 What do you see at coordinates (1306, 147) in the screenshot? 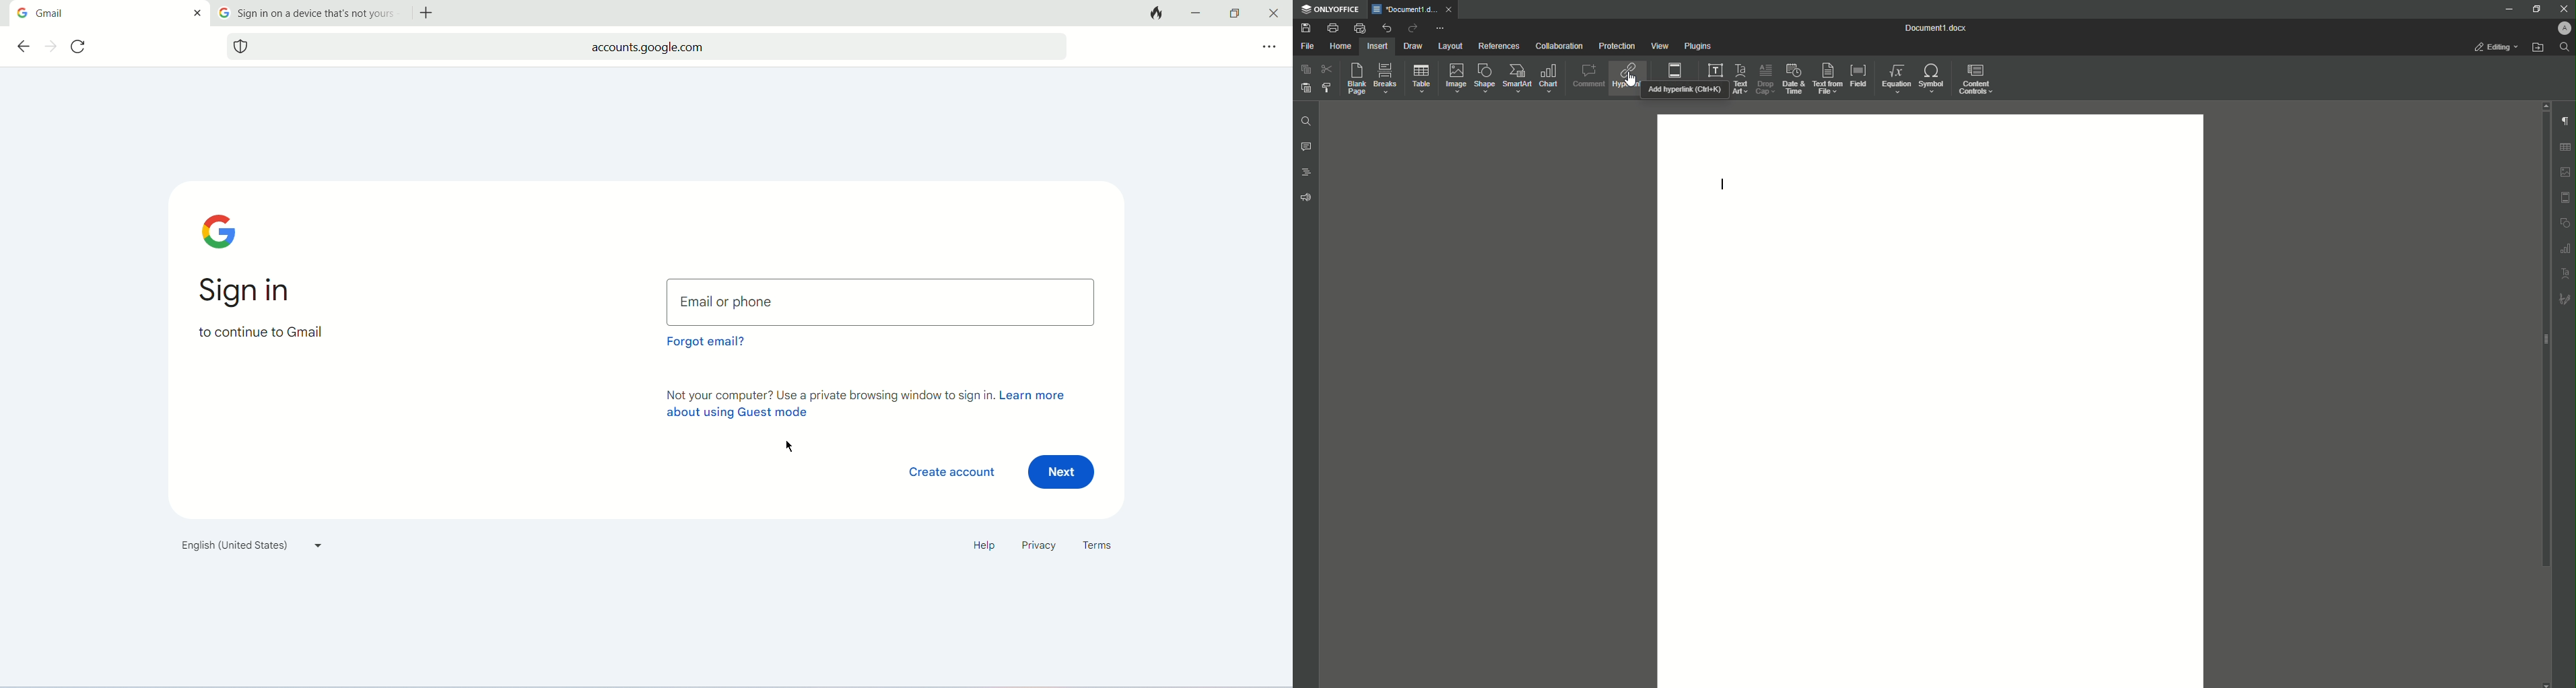
I see `Comments` at bounding box center [1306, 147].